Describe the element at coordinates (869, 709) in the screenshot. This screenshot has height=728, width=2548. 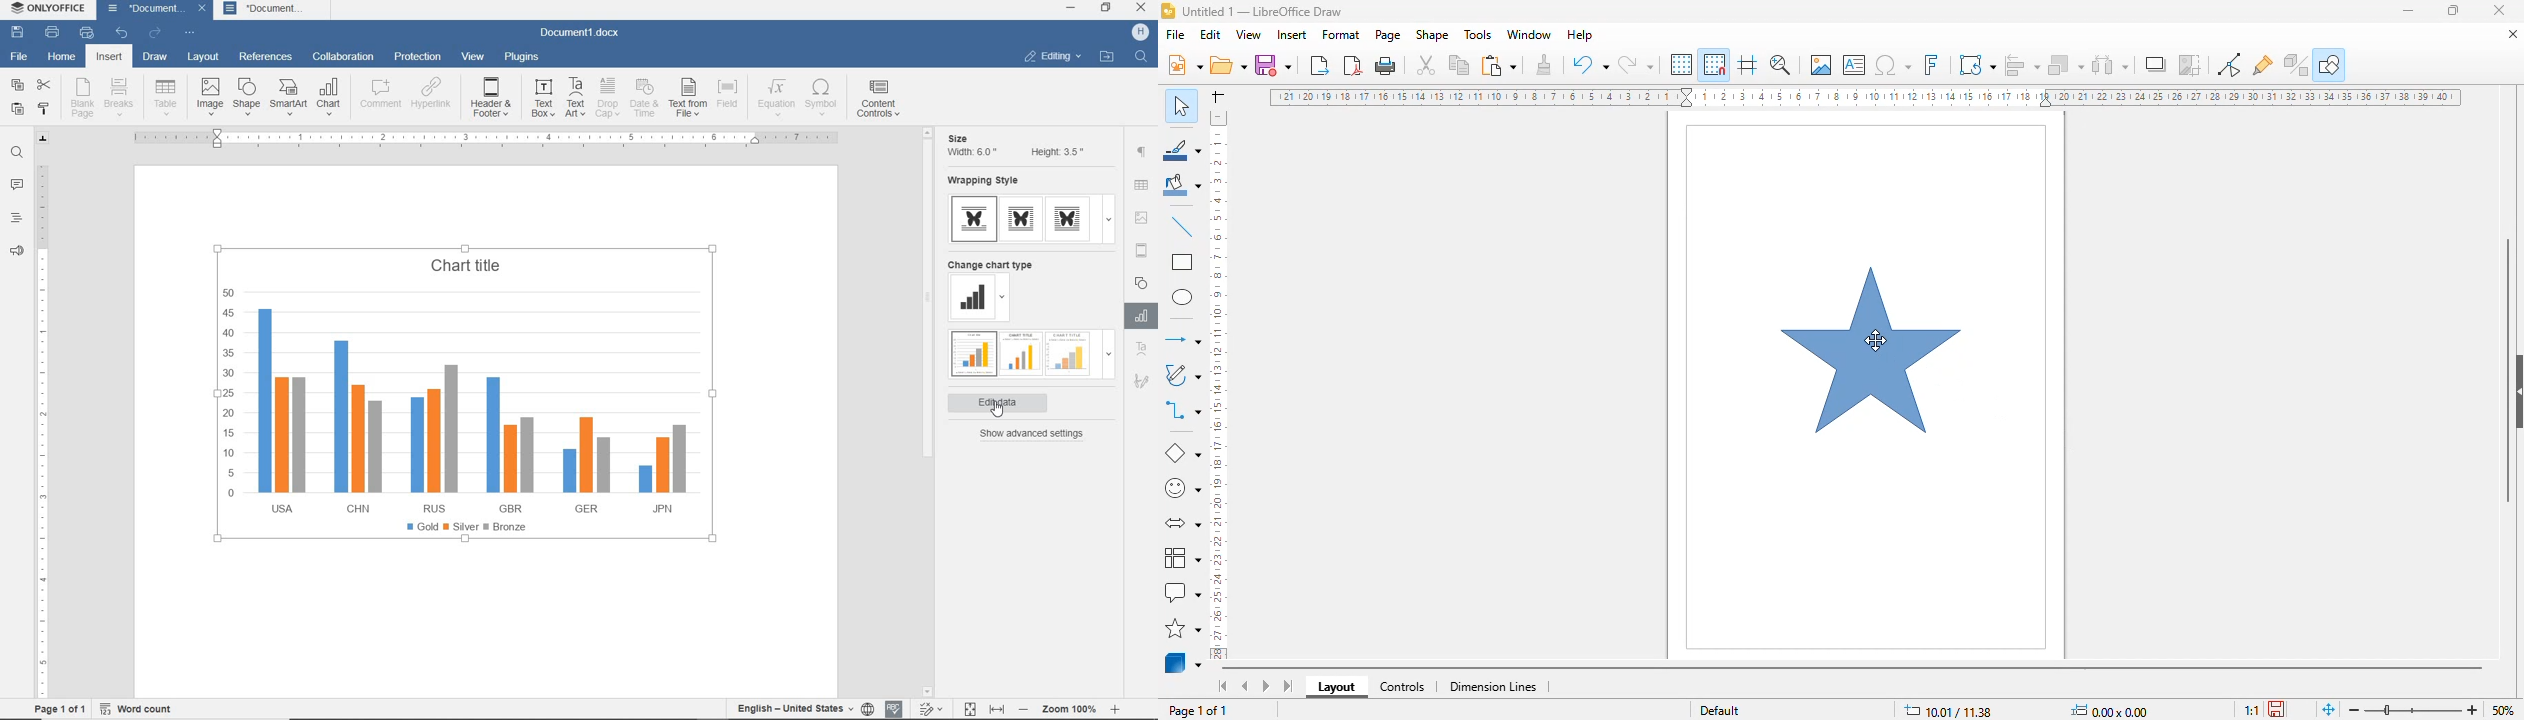
I see `set document labguage` at that location.